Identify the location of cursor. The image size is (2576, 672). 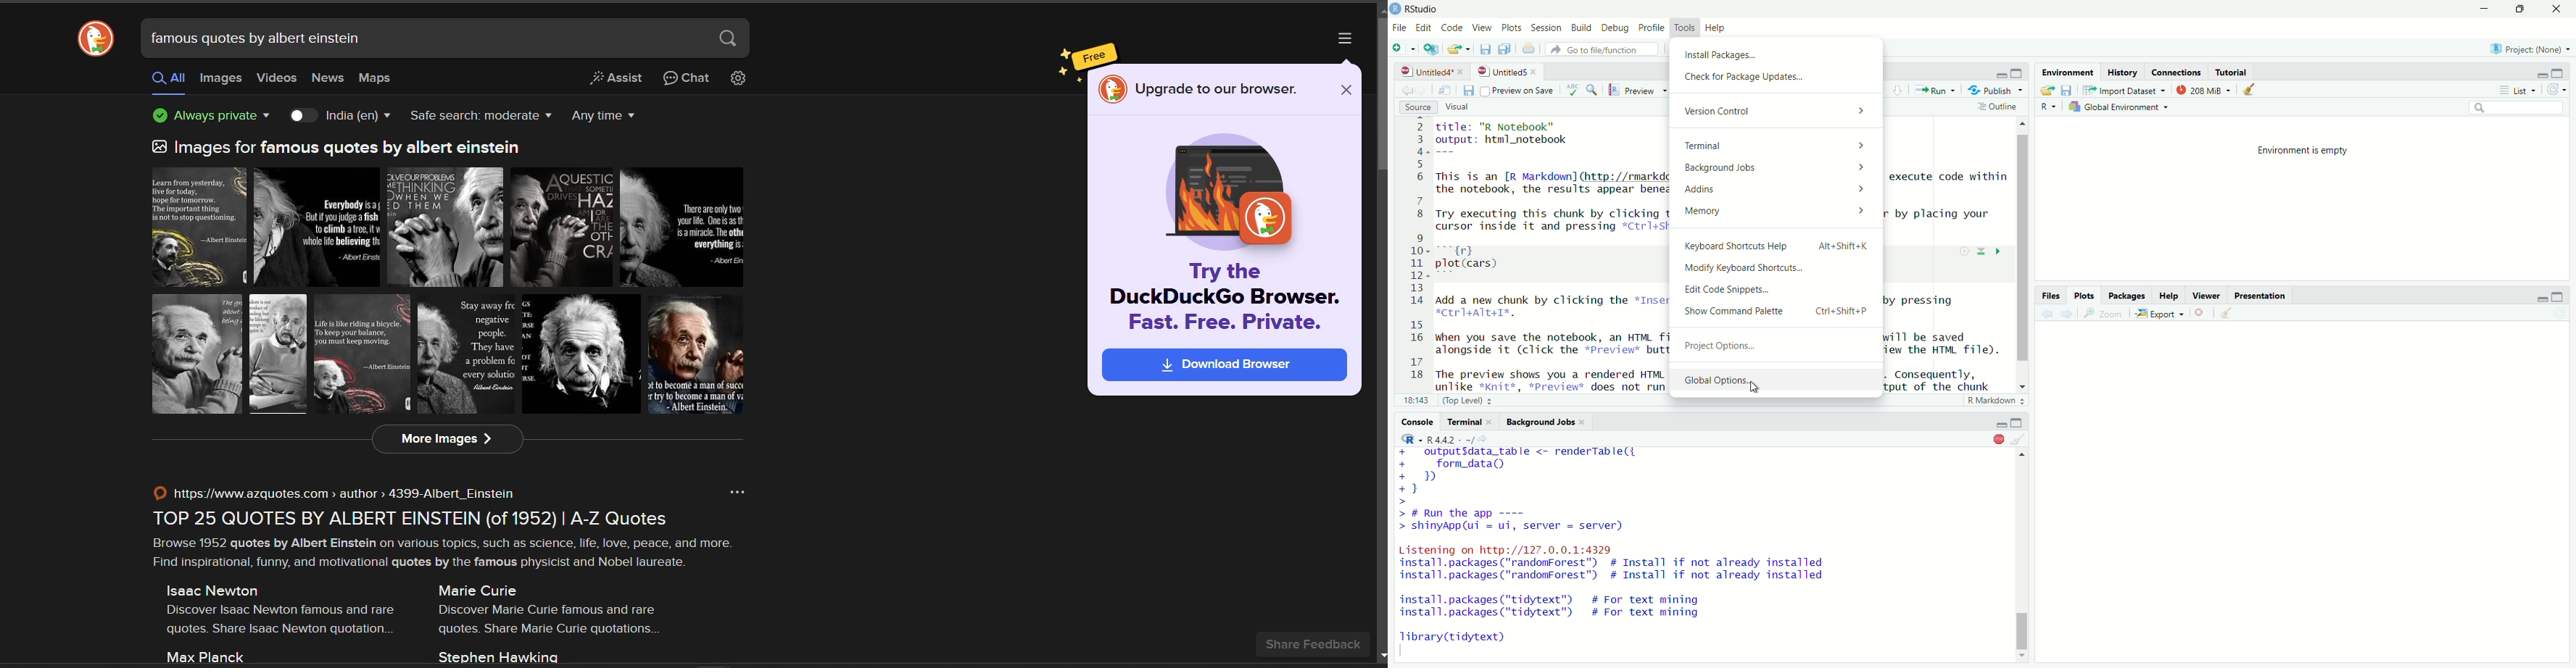
(1755, 388).